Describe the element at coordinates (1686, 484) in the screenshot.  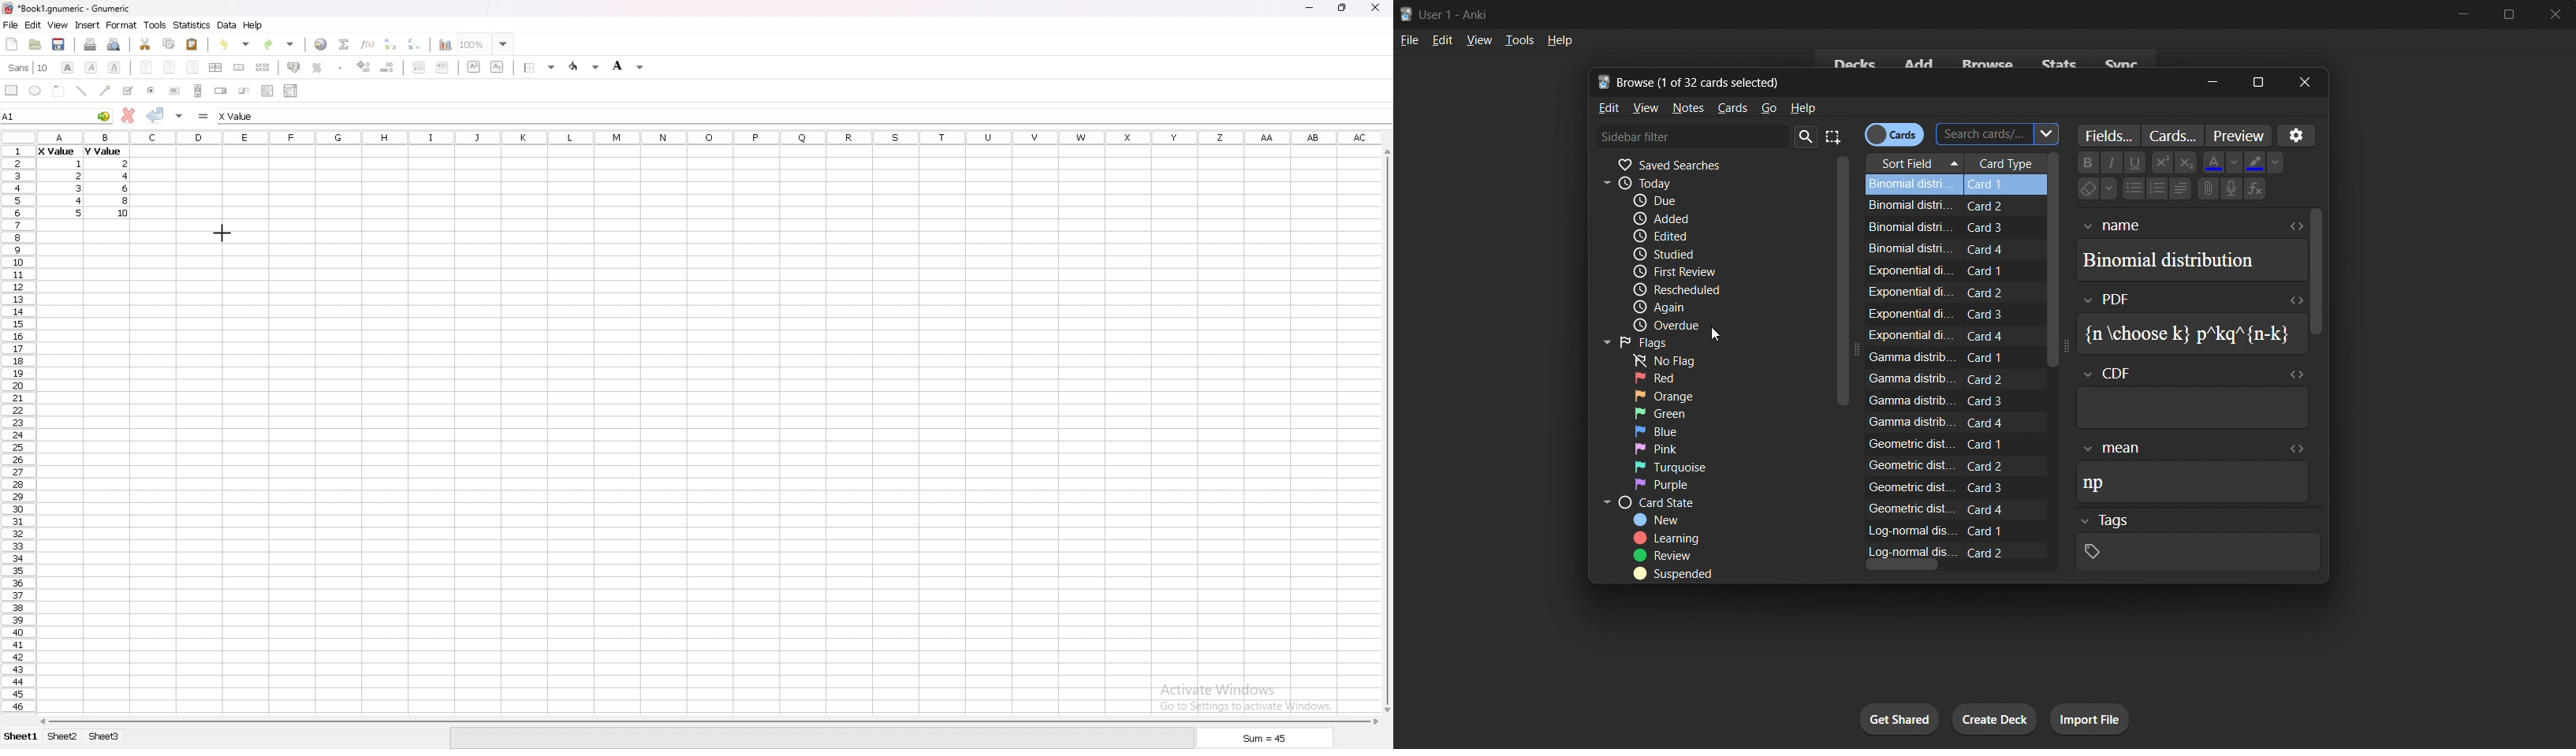
I see `purple` at that location.